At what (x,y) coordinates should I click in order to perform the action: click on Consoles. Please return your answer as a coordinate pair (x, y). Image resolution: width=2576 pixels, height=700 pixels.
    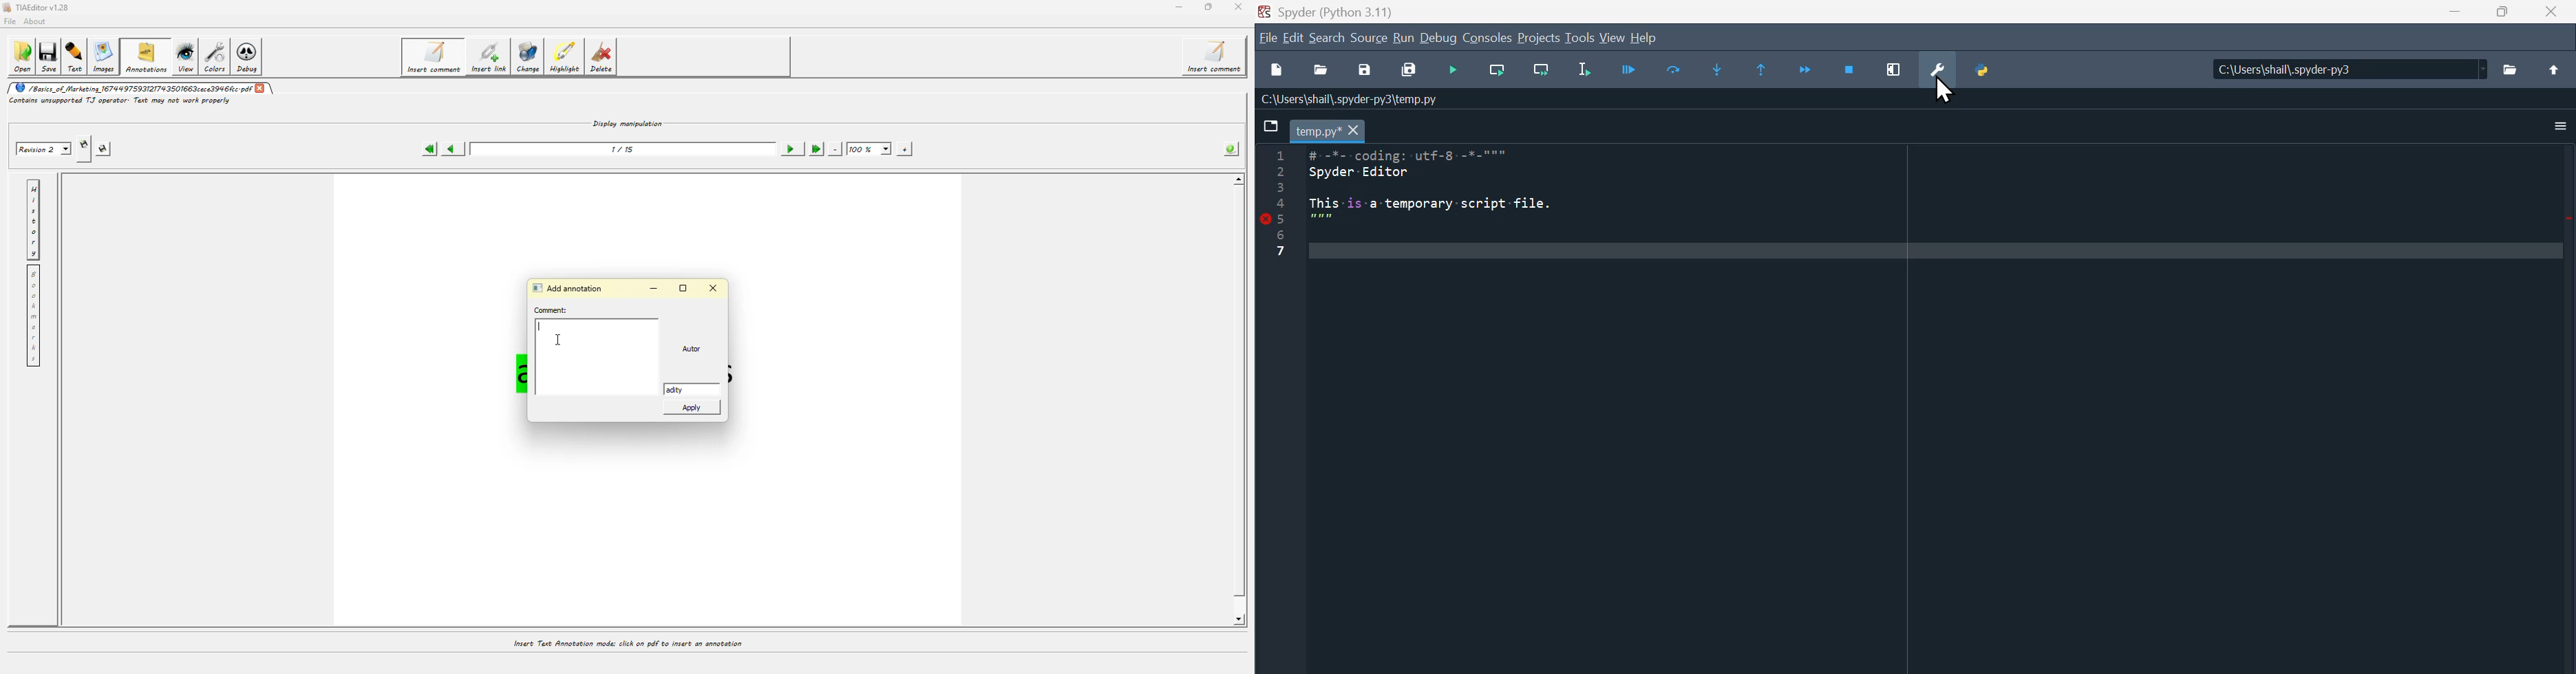
    Looking at the image, I should click on (1488, 39).